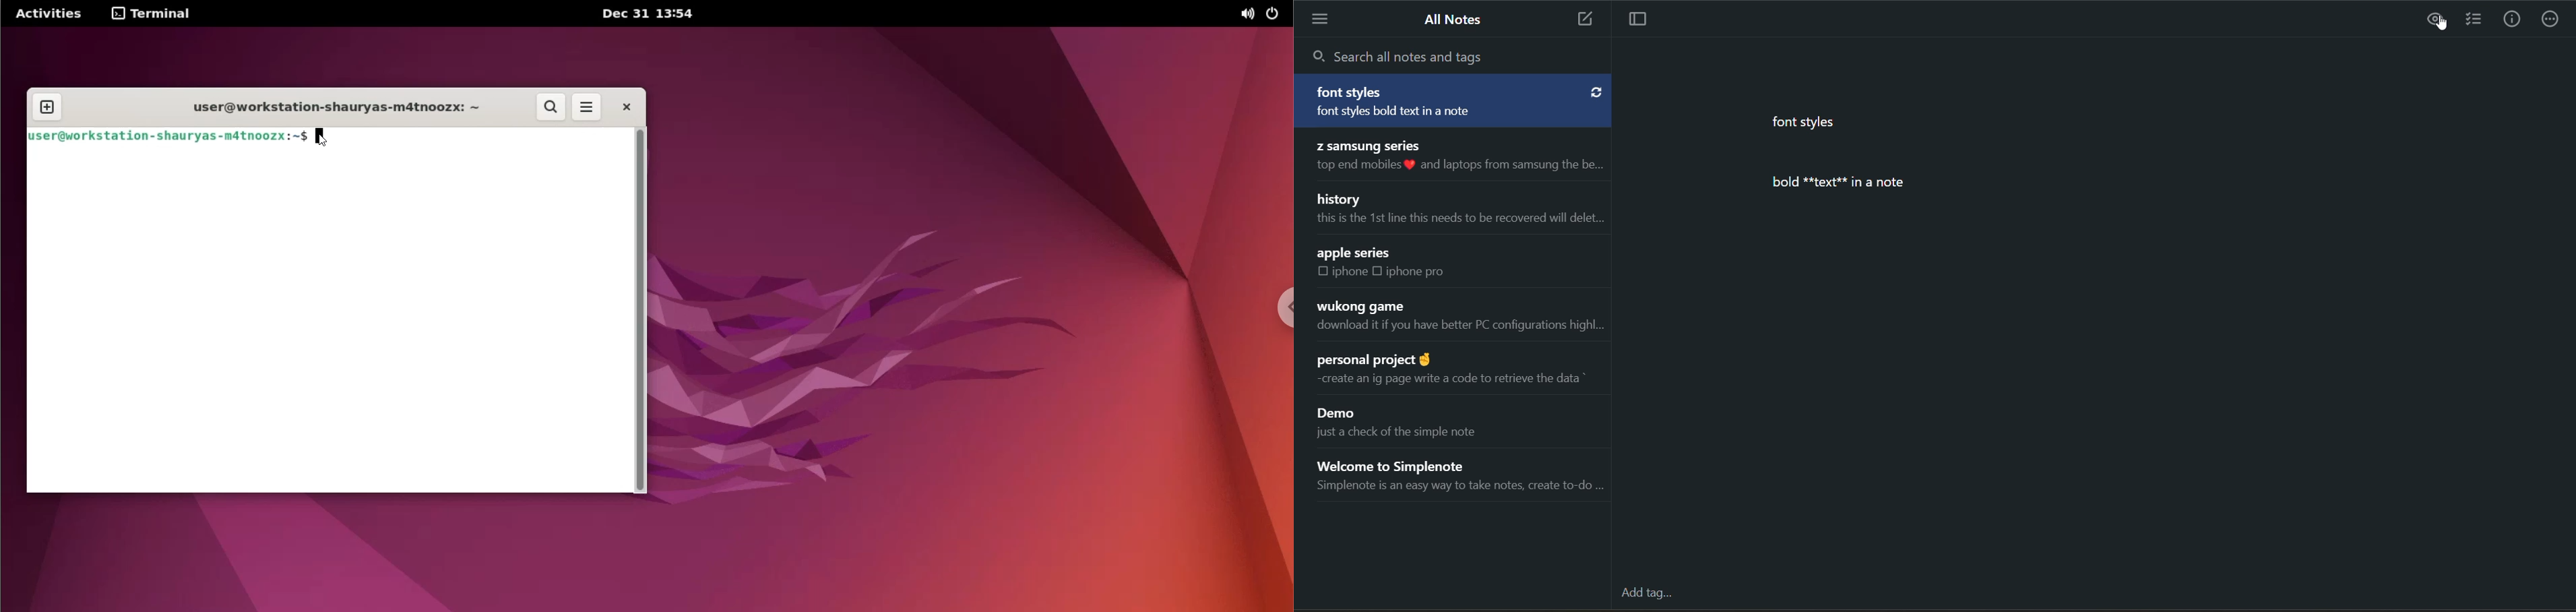  Describe the element at coordinates (1845, 182) in the screenshot. I see `bold **text** in a note` at that location.